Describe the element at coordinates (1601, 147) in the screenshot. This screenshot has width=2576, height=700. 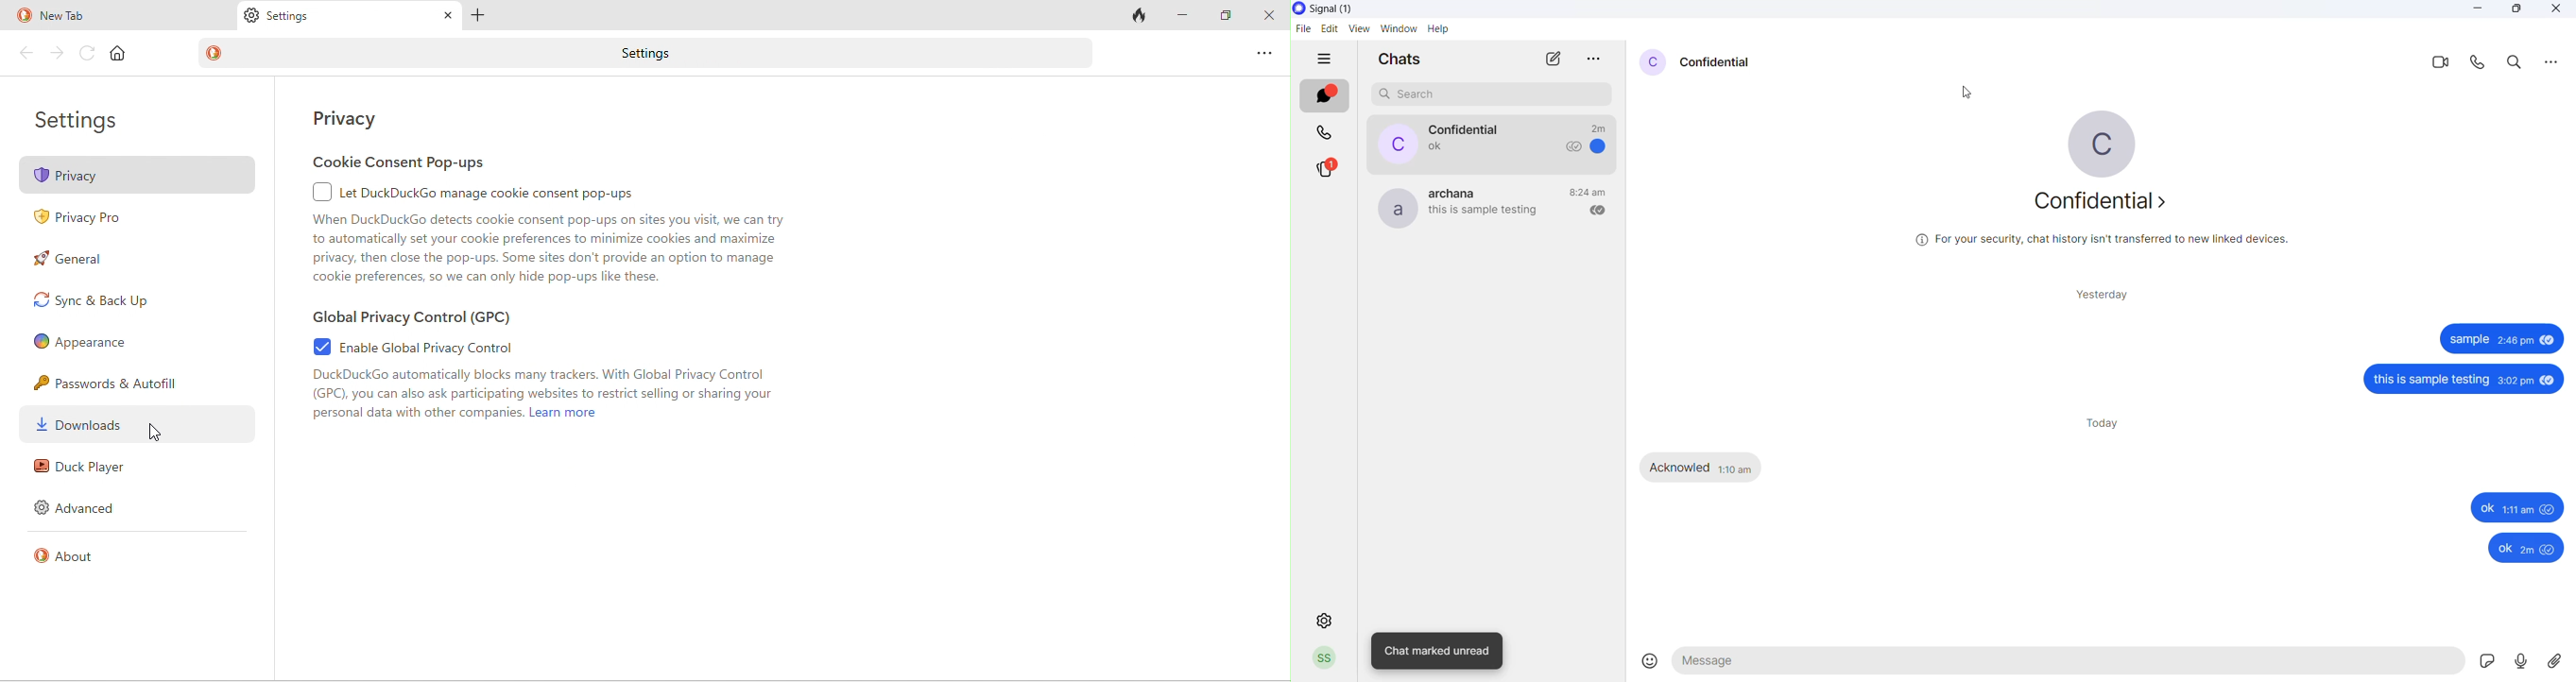
I see `unread messages symbol` at that location.